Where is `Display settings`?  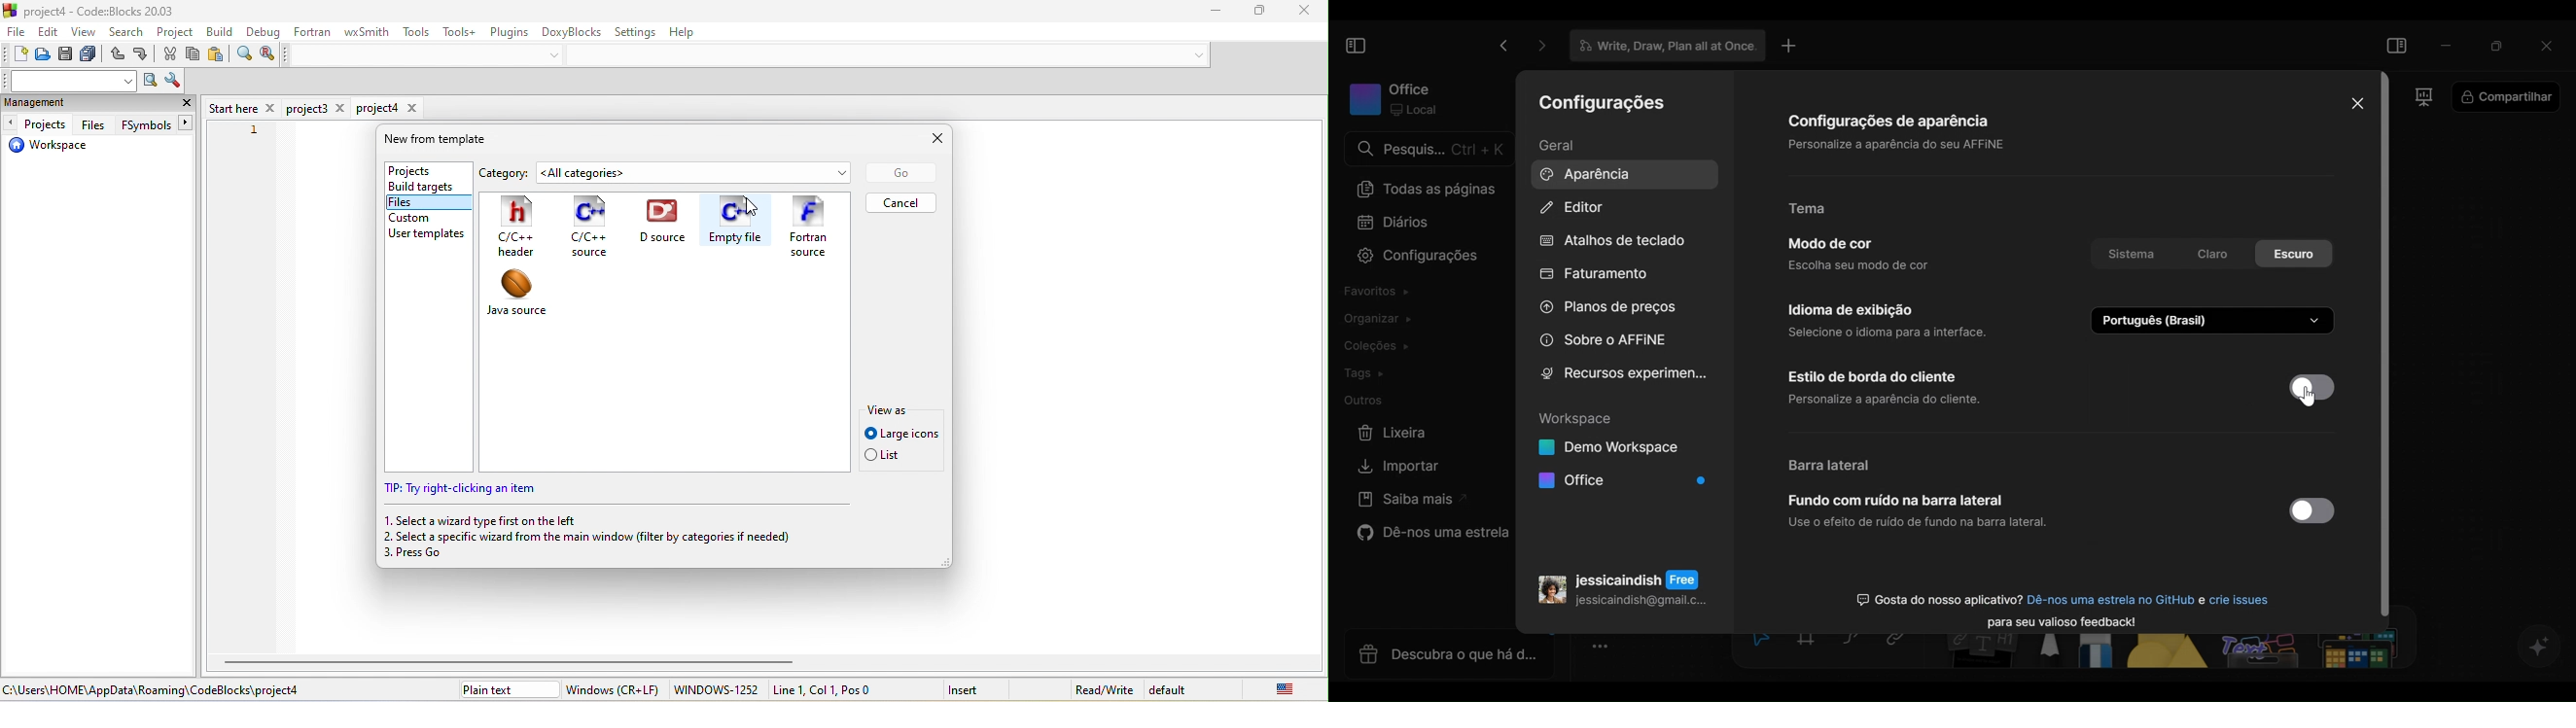 Display settings is located at coordinates (1889, 319).